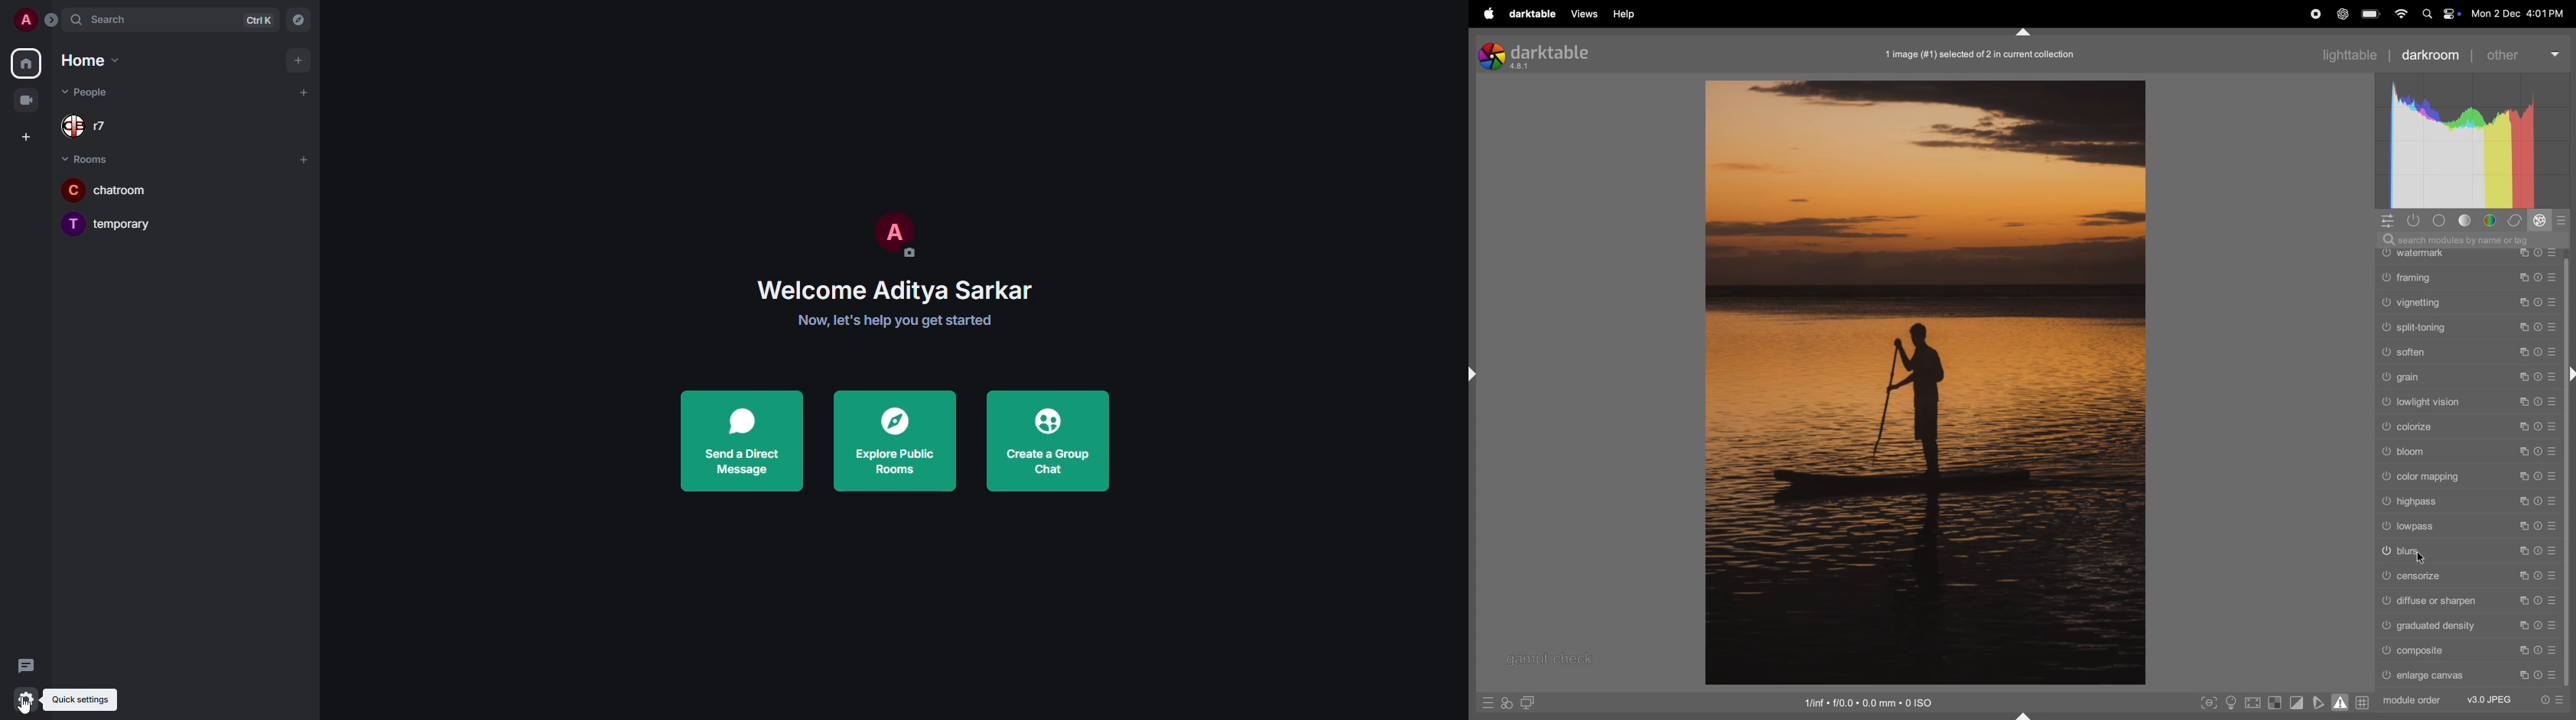 The height and width of the screenshot is (728, 2576). Describe the element at coordinates (2542, 221) in the screenshot. I see `effect` at that location.